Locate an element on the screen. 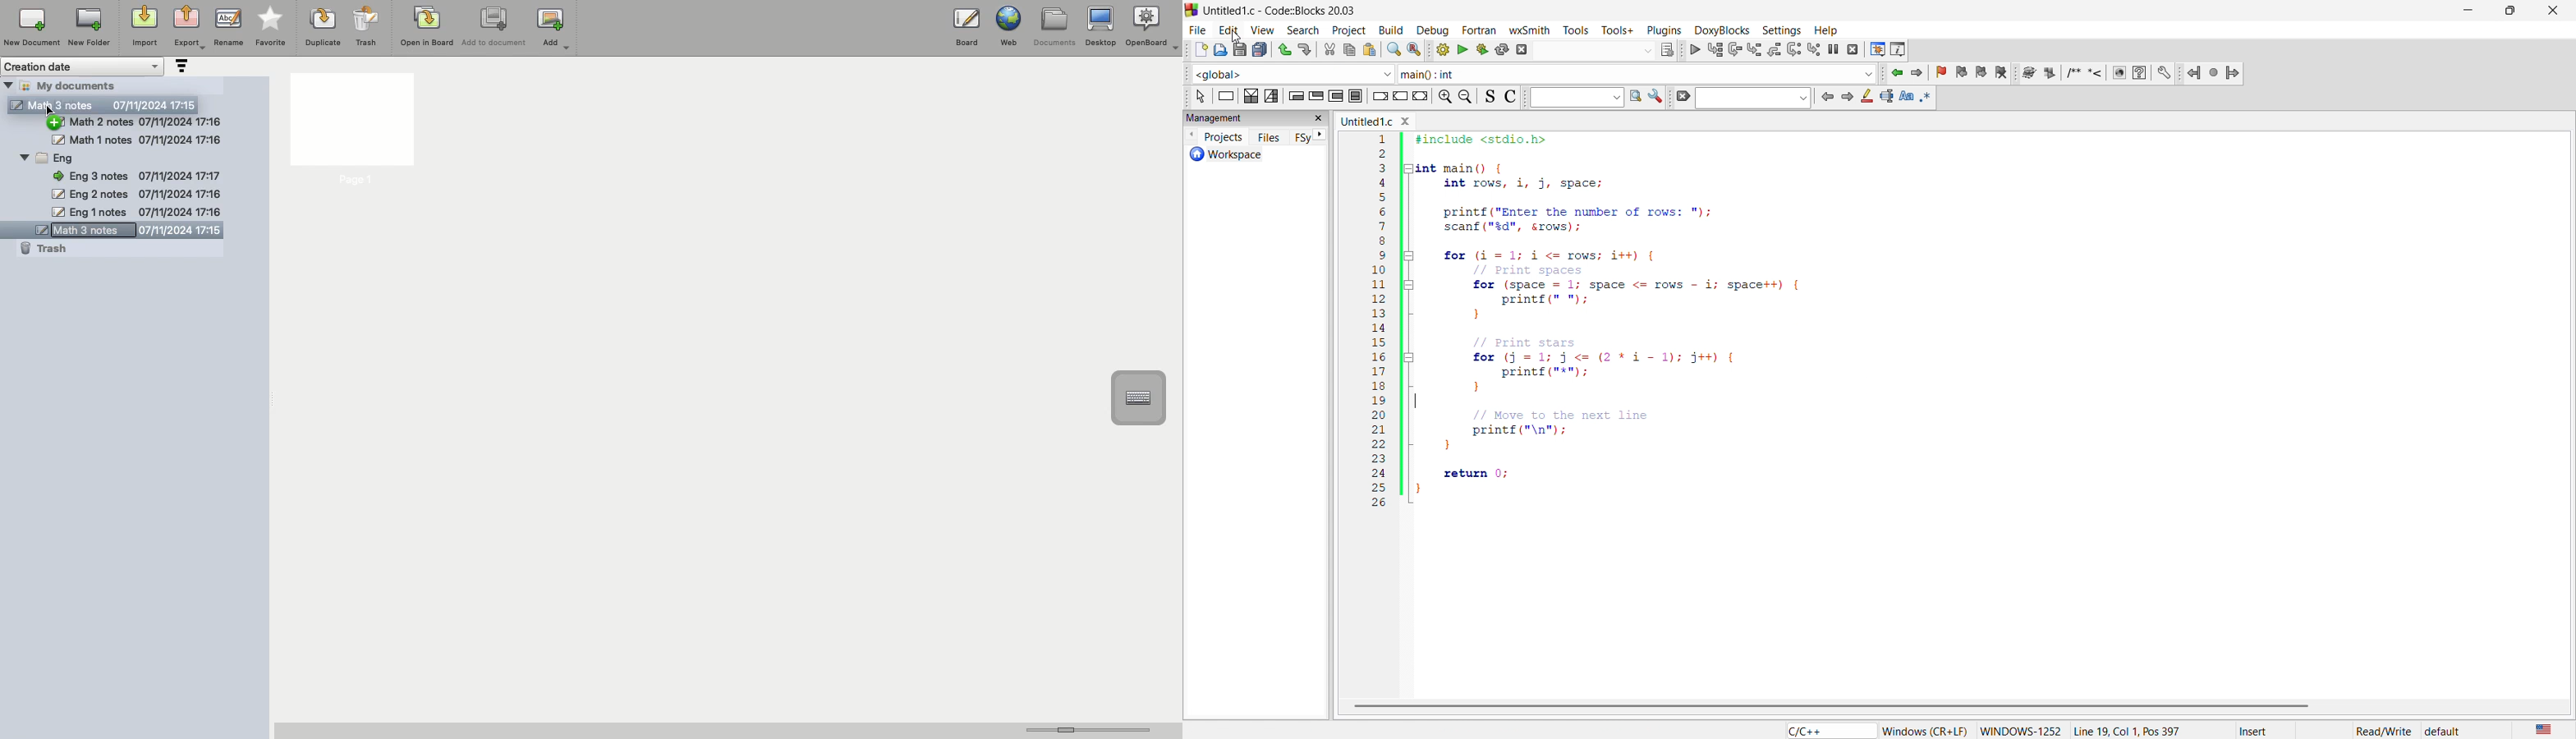  various info is located at coordinates (1899, 49).